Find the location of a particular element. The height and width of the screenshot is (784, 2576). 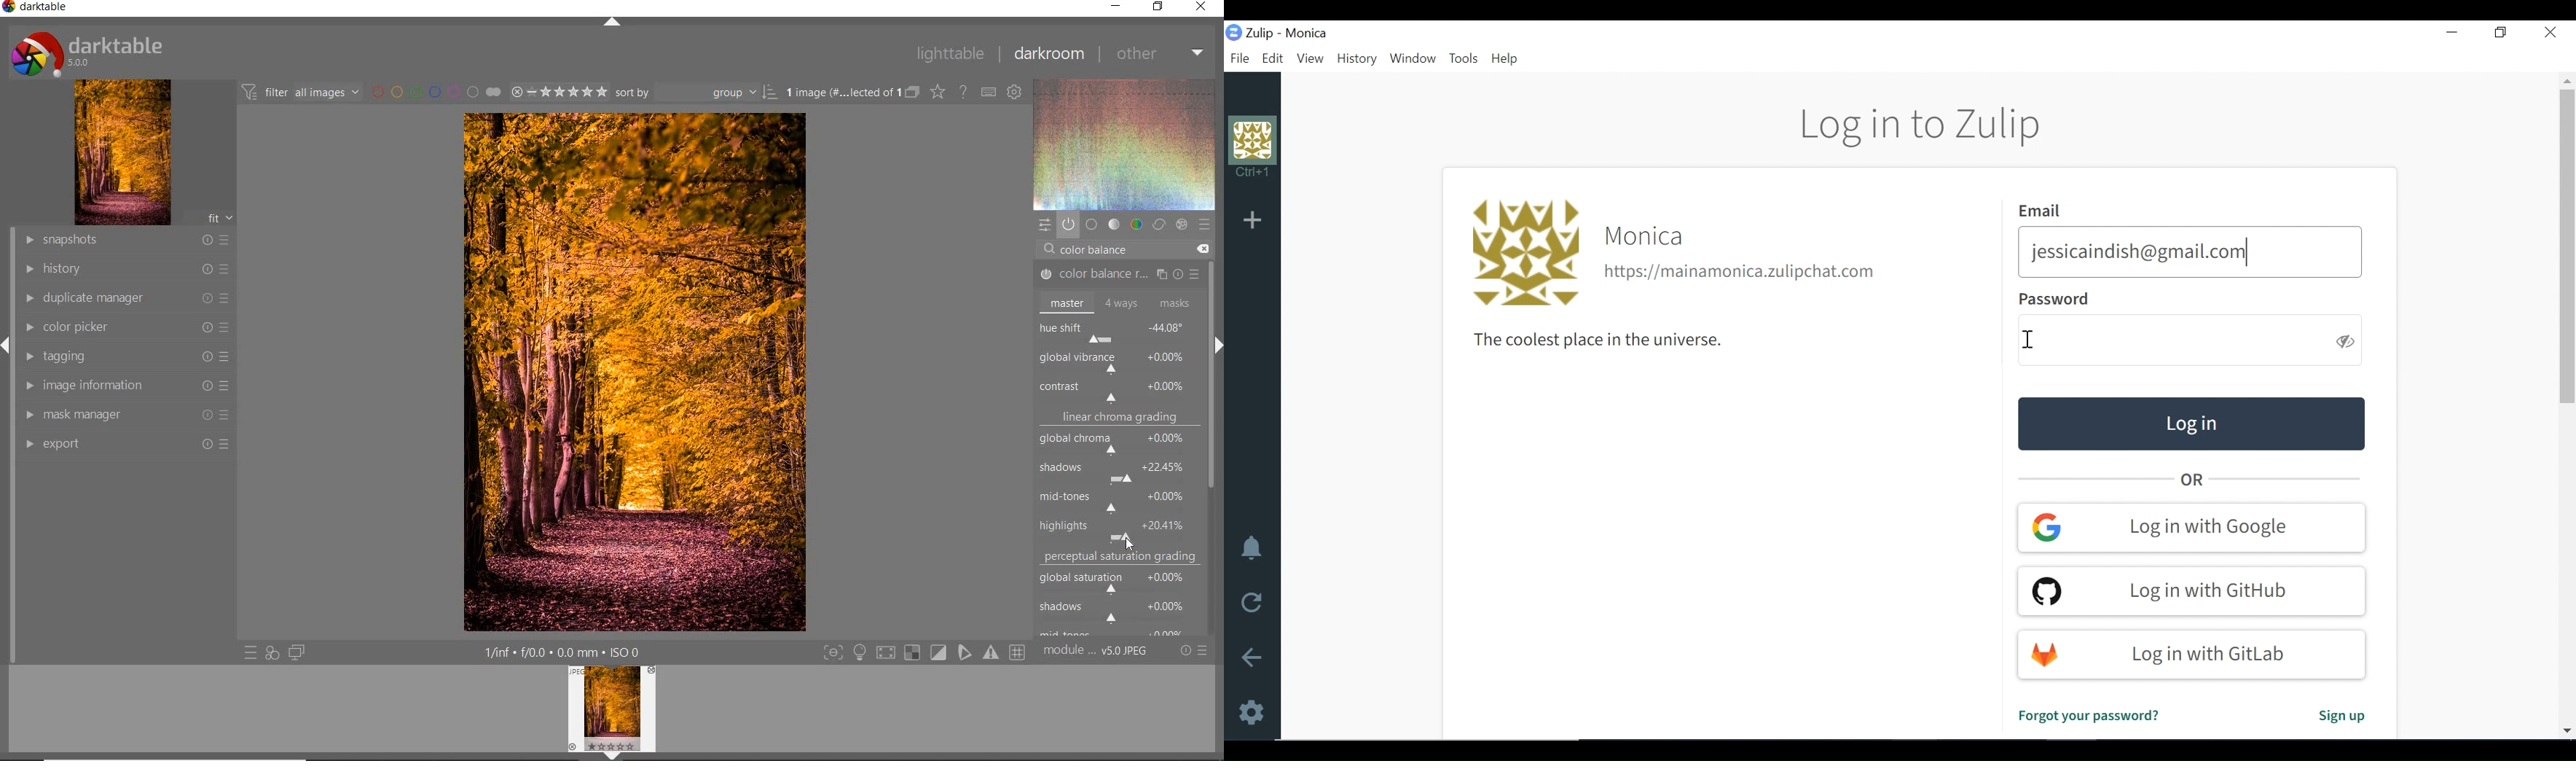

history is located at coordinates (126, 268).